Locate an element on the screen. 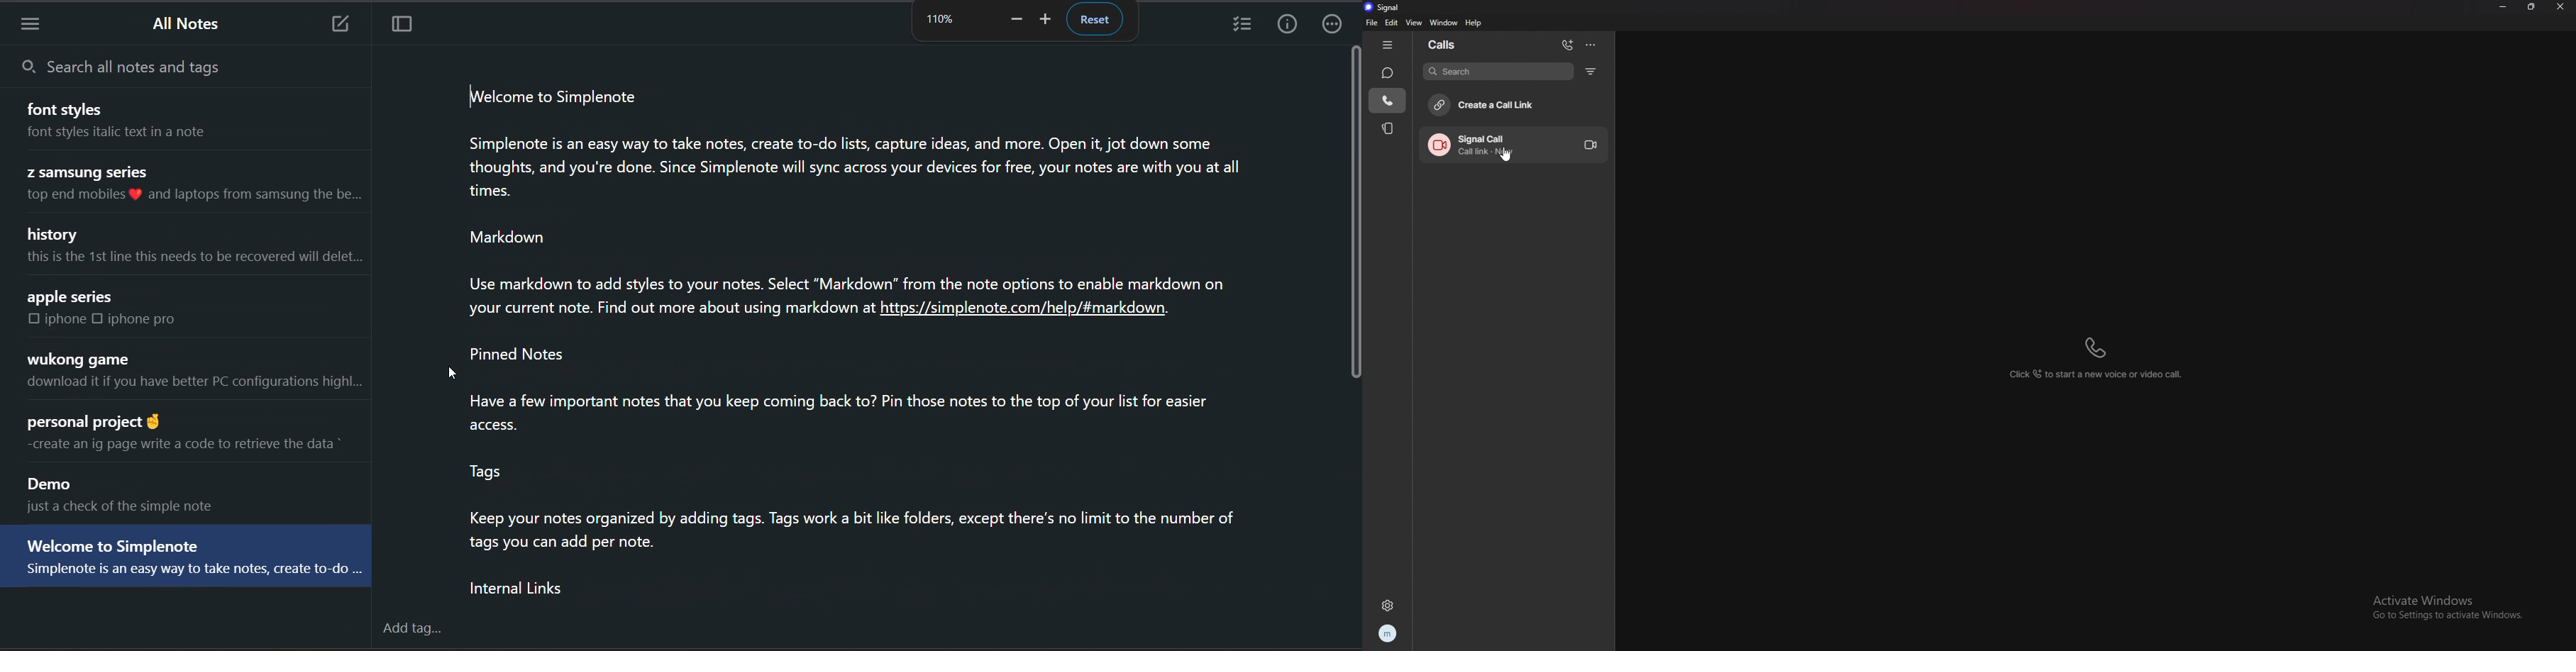 The height and width of the screenshot is (672, 2576). top end mobiles 8 and laptops from samsung the be is located at coordinates (195, 199).